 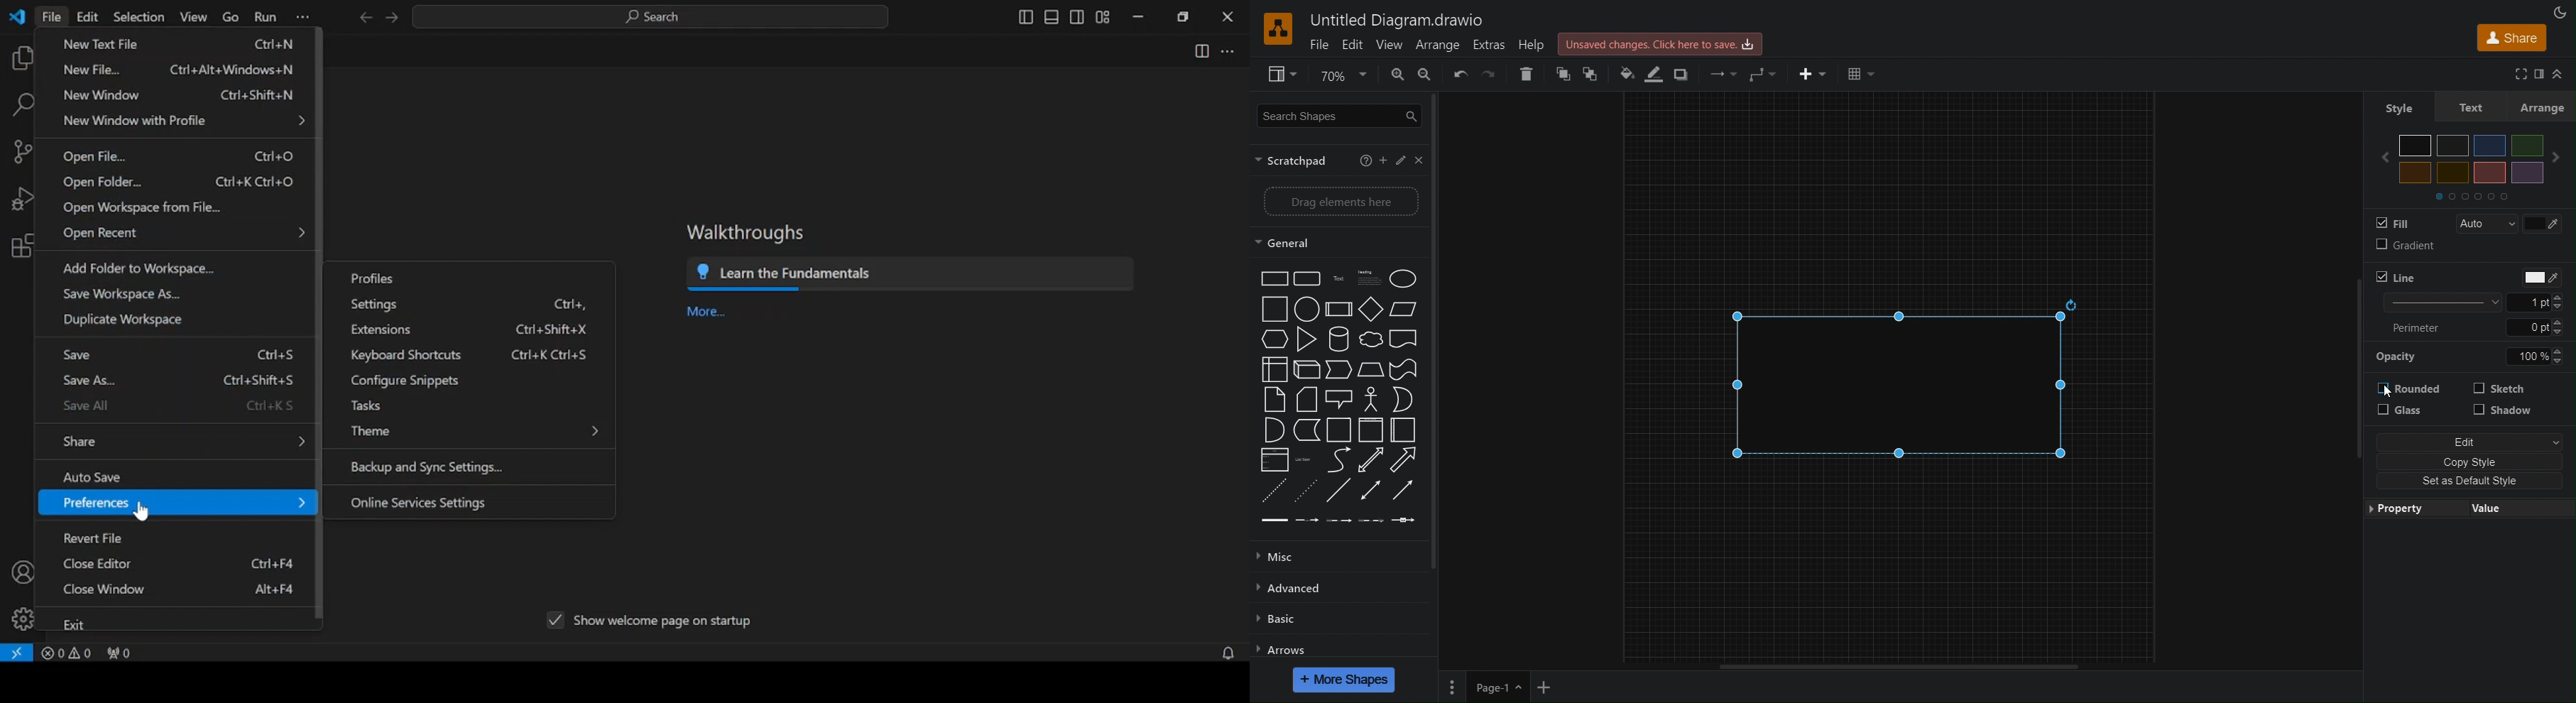 I want to click on More Shapes, so click(x=1345, y=680).